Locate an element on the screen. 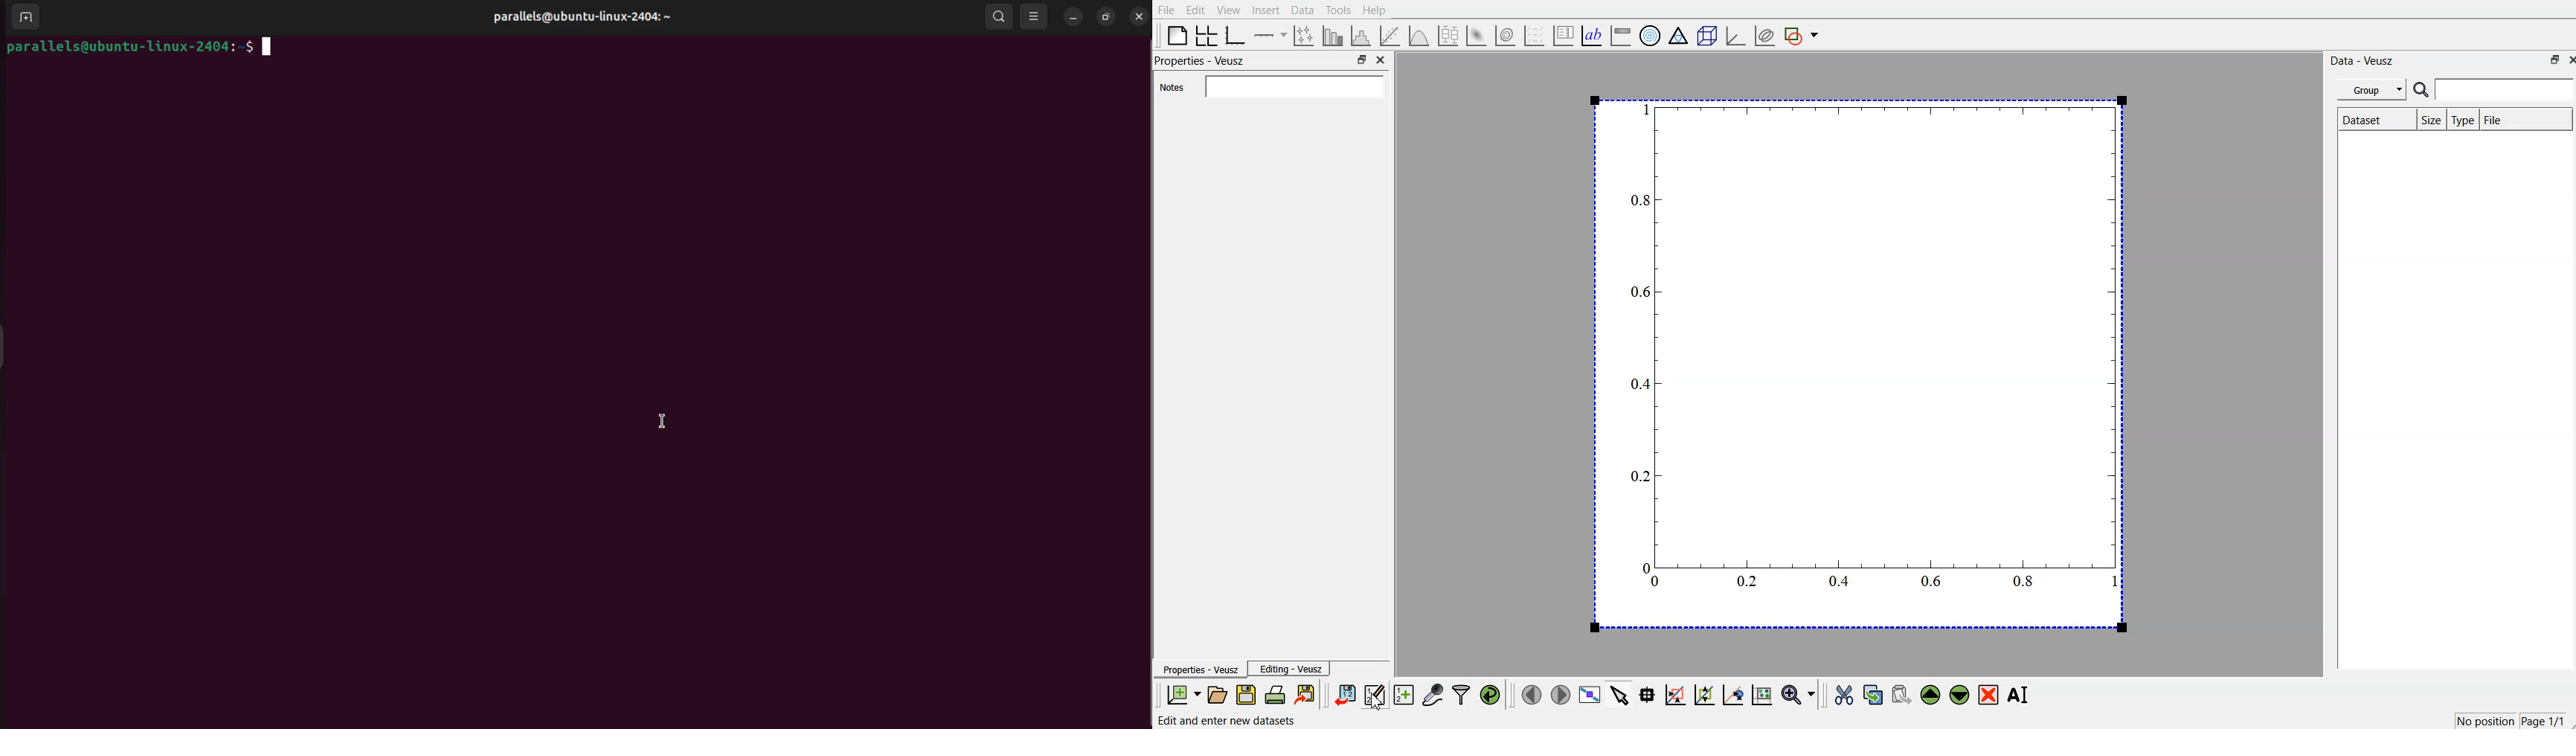 This screenshot has height=756, width=2576. base graphs is located at coordinates (1238, 33).